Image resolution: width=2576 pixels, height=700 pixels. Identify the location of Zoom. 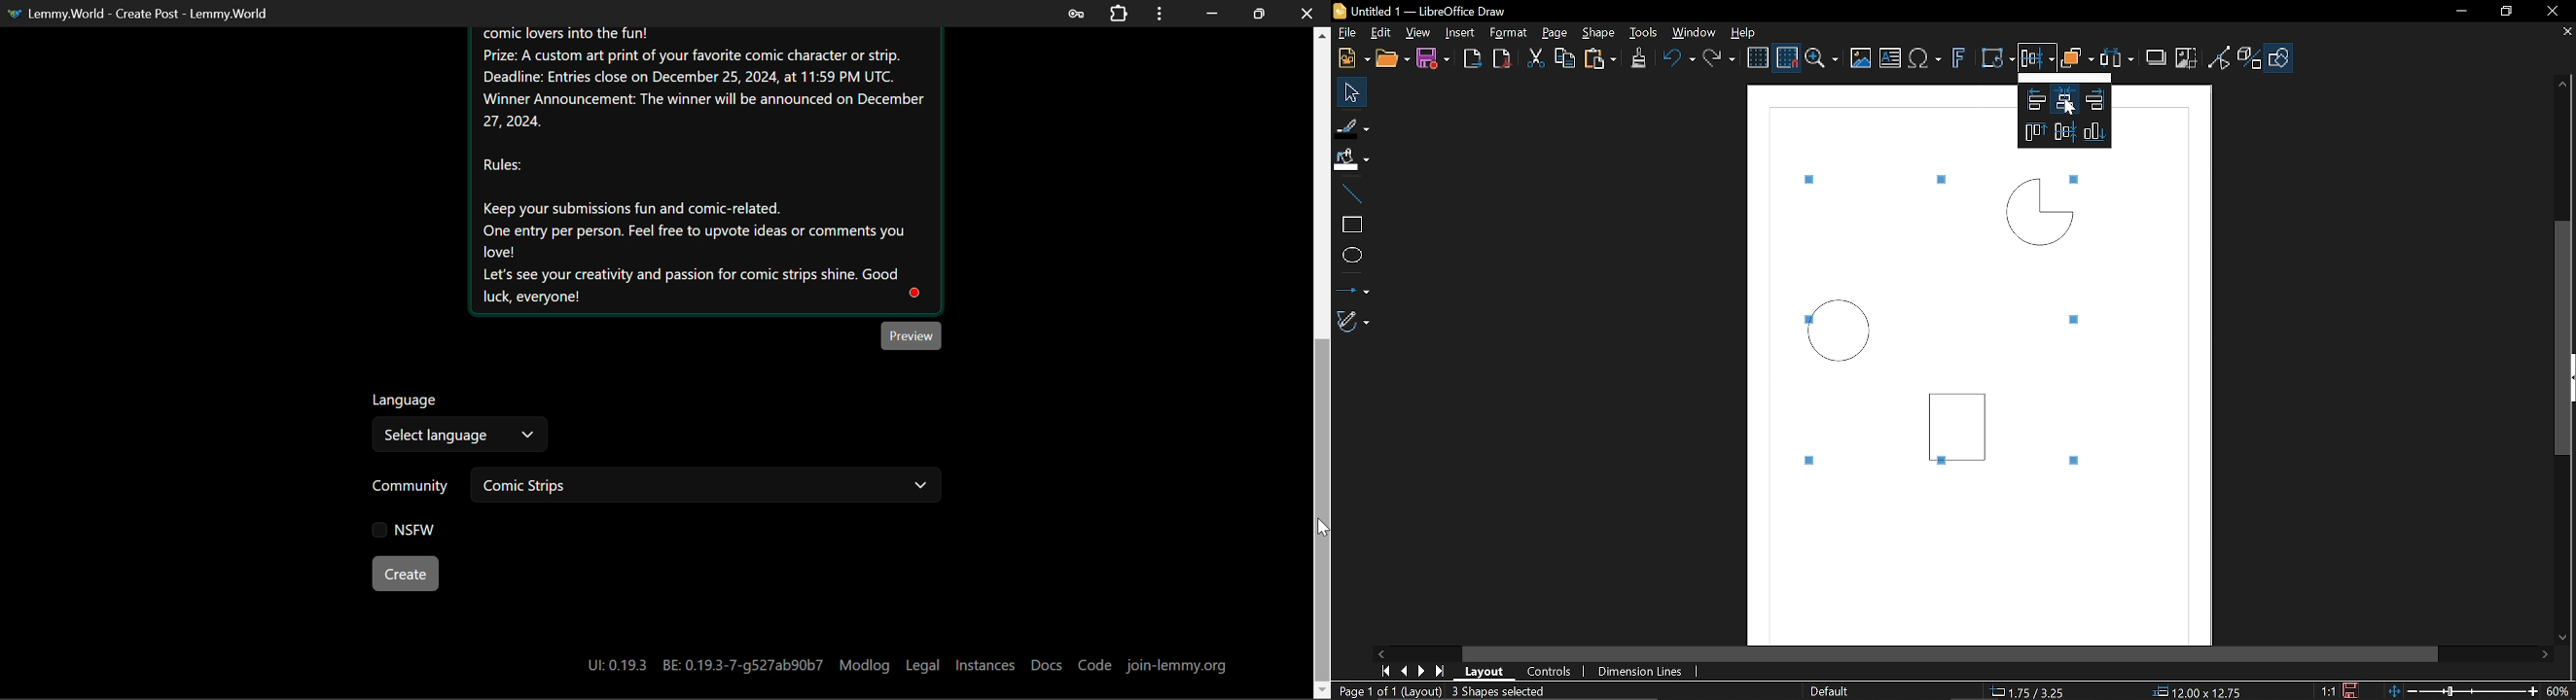
(1823, 58).